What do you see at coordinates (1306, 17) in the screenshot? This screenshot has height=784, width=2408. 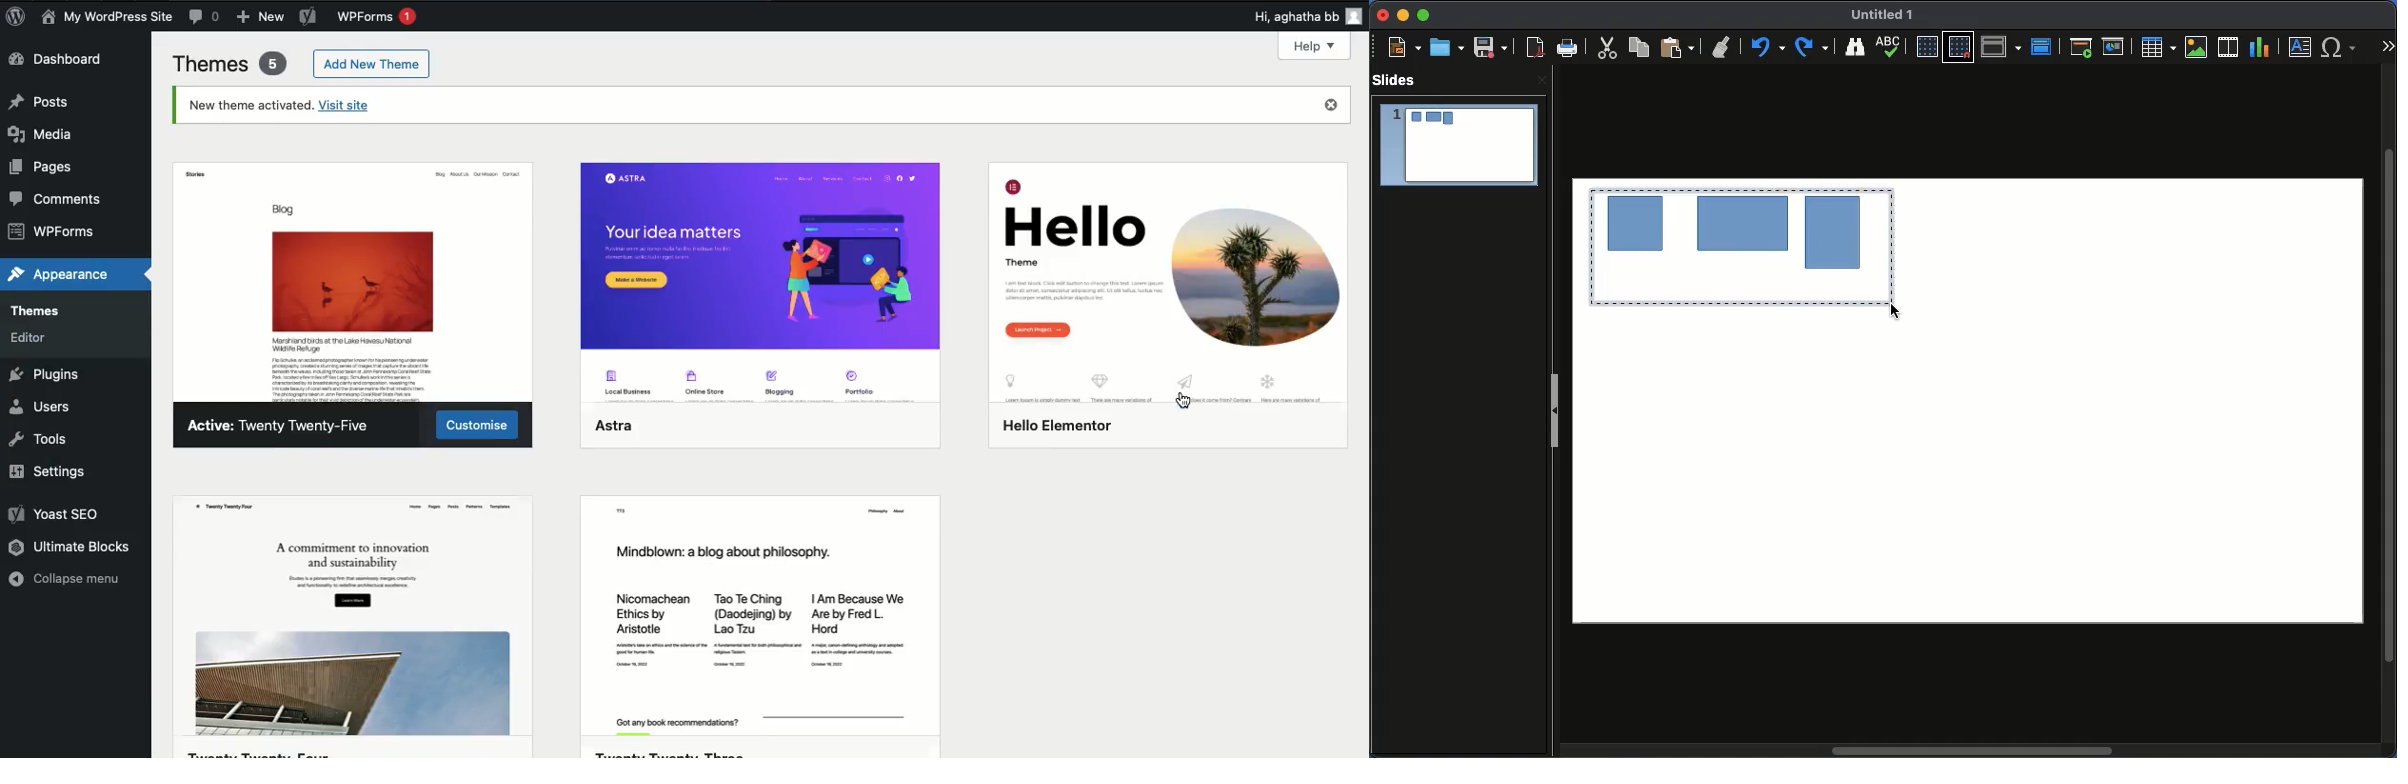 I see `Hi user` at bounding box center [1306, 17].